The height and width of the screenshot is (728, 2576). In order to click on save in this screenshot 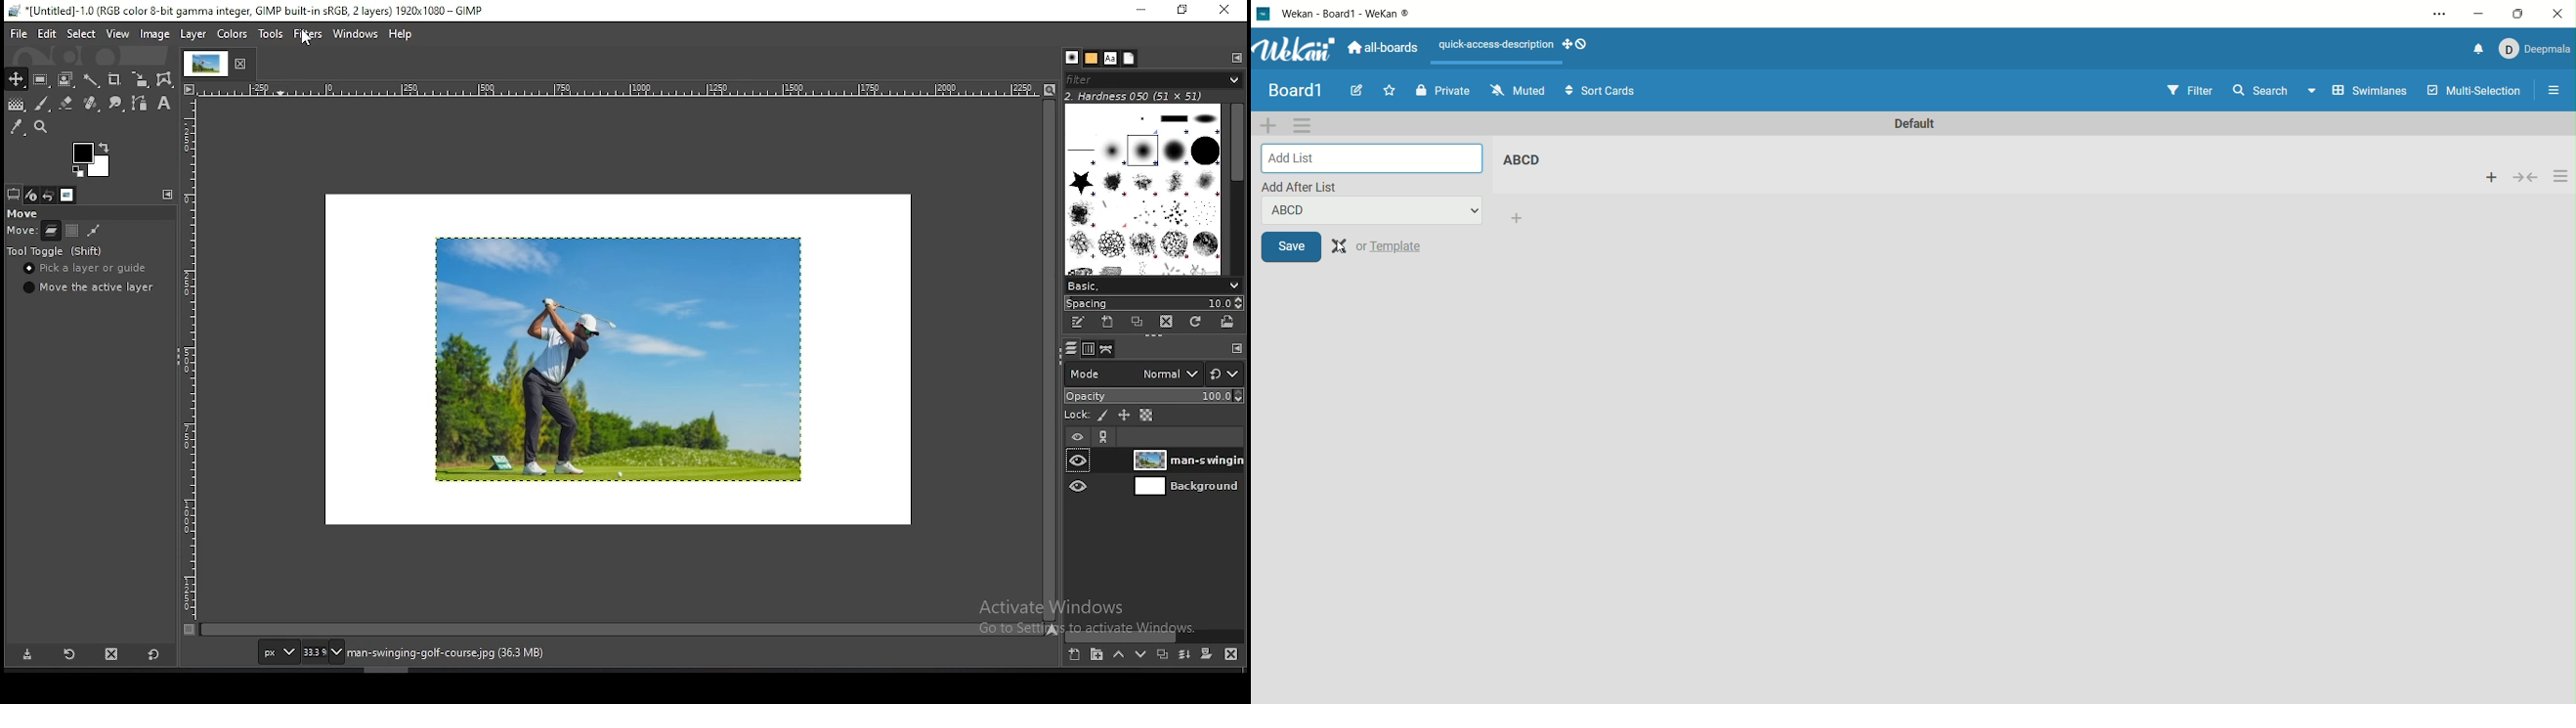, I will do `click(1290, 246)`.